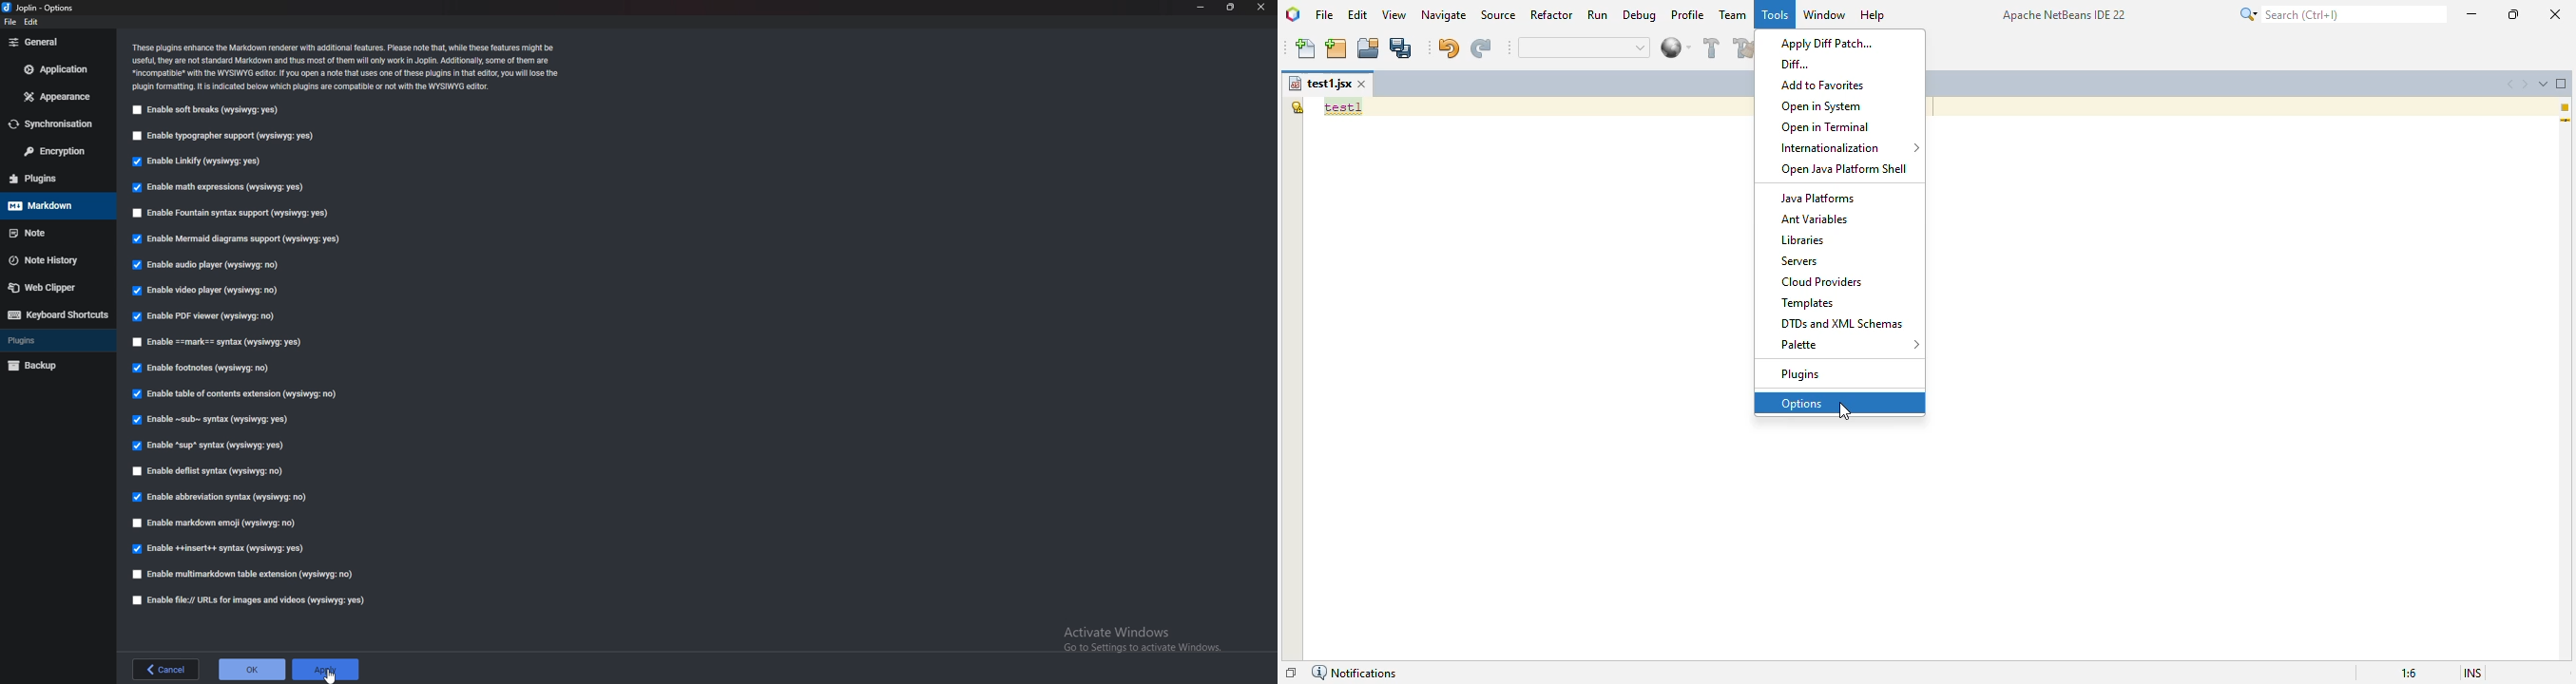 This screenshot has width=2576, height=700. I want to click on file, so click(9, 23).